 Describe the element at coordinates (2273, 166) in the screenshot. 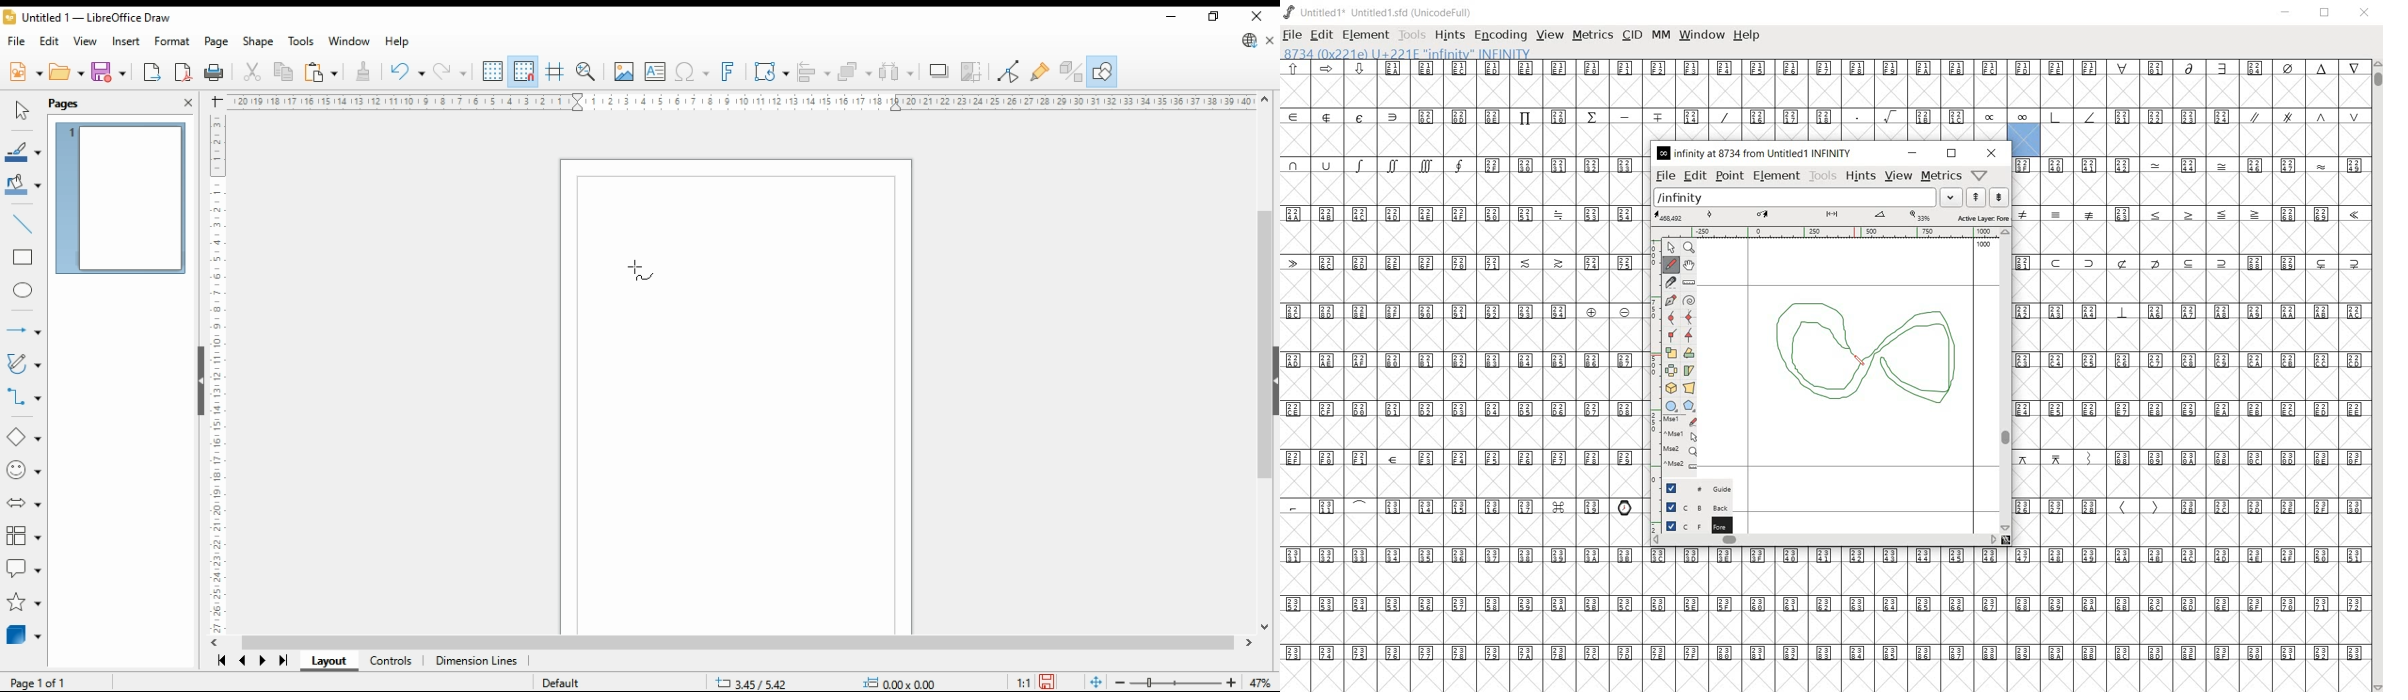

I see `Unicode code points` at that location.